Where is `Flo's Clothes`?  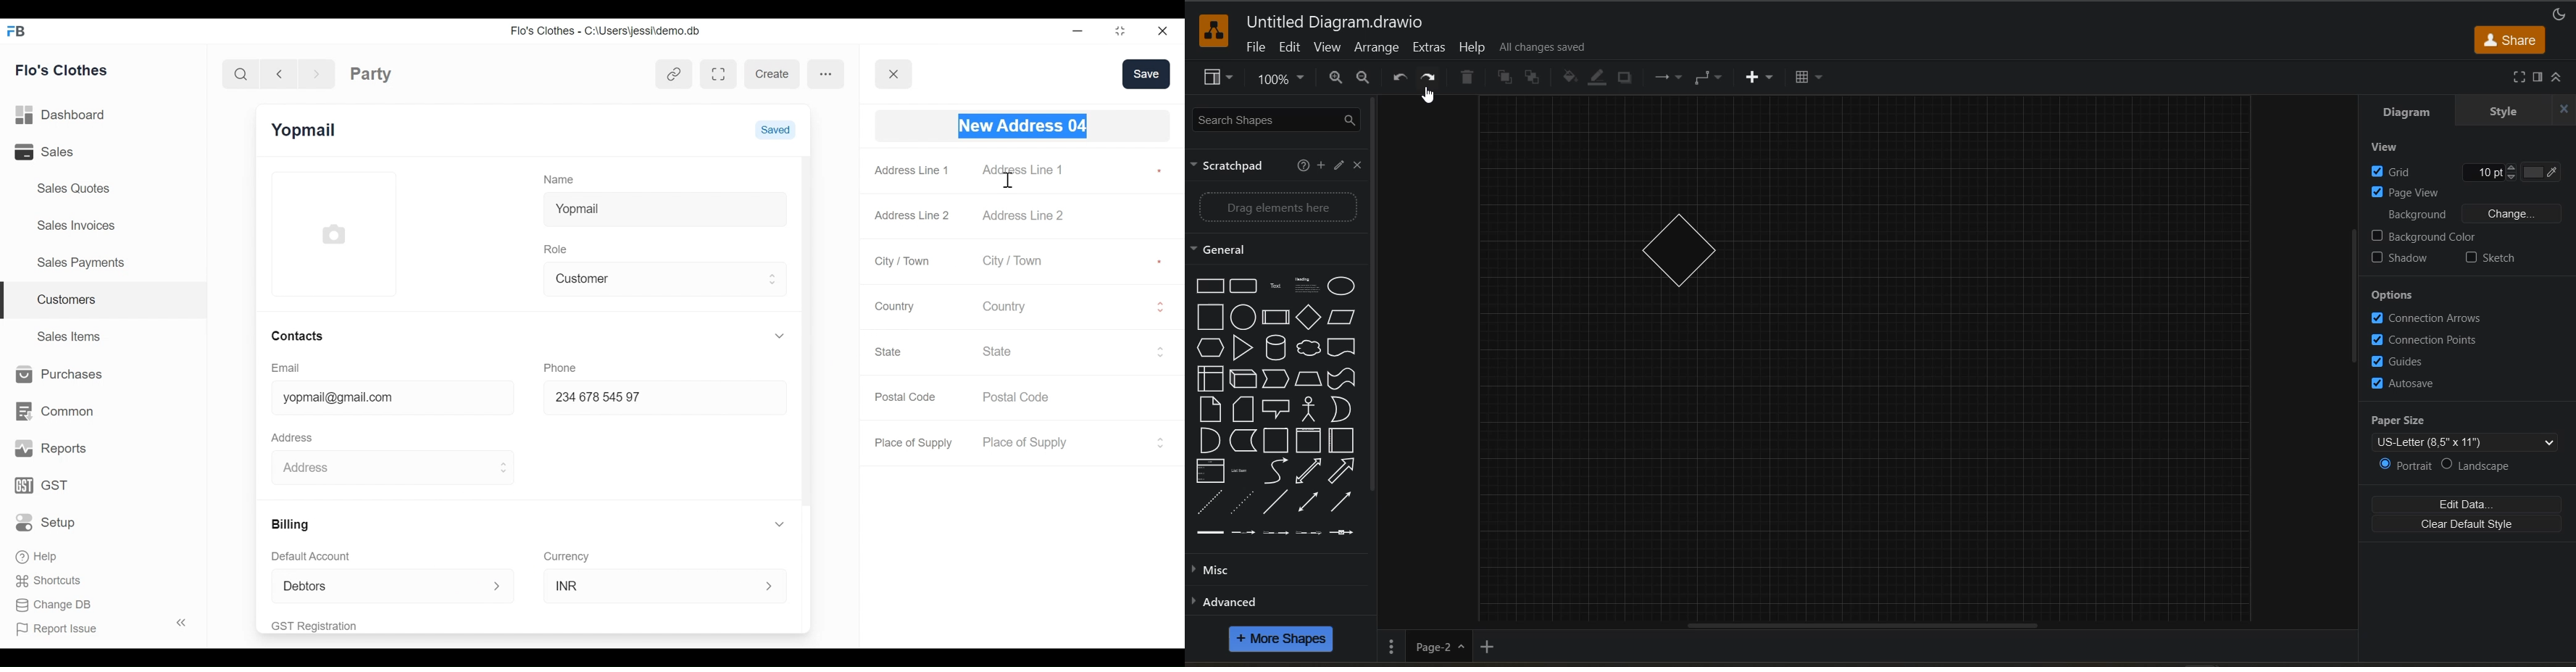
Flo's Clothes is located at coordinates (64, 70).